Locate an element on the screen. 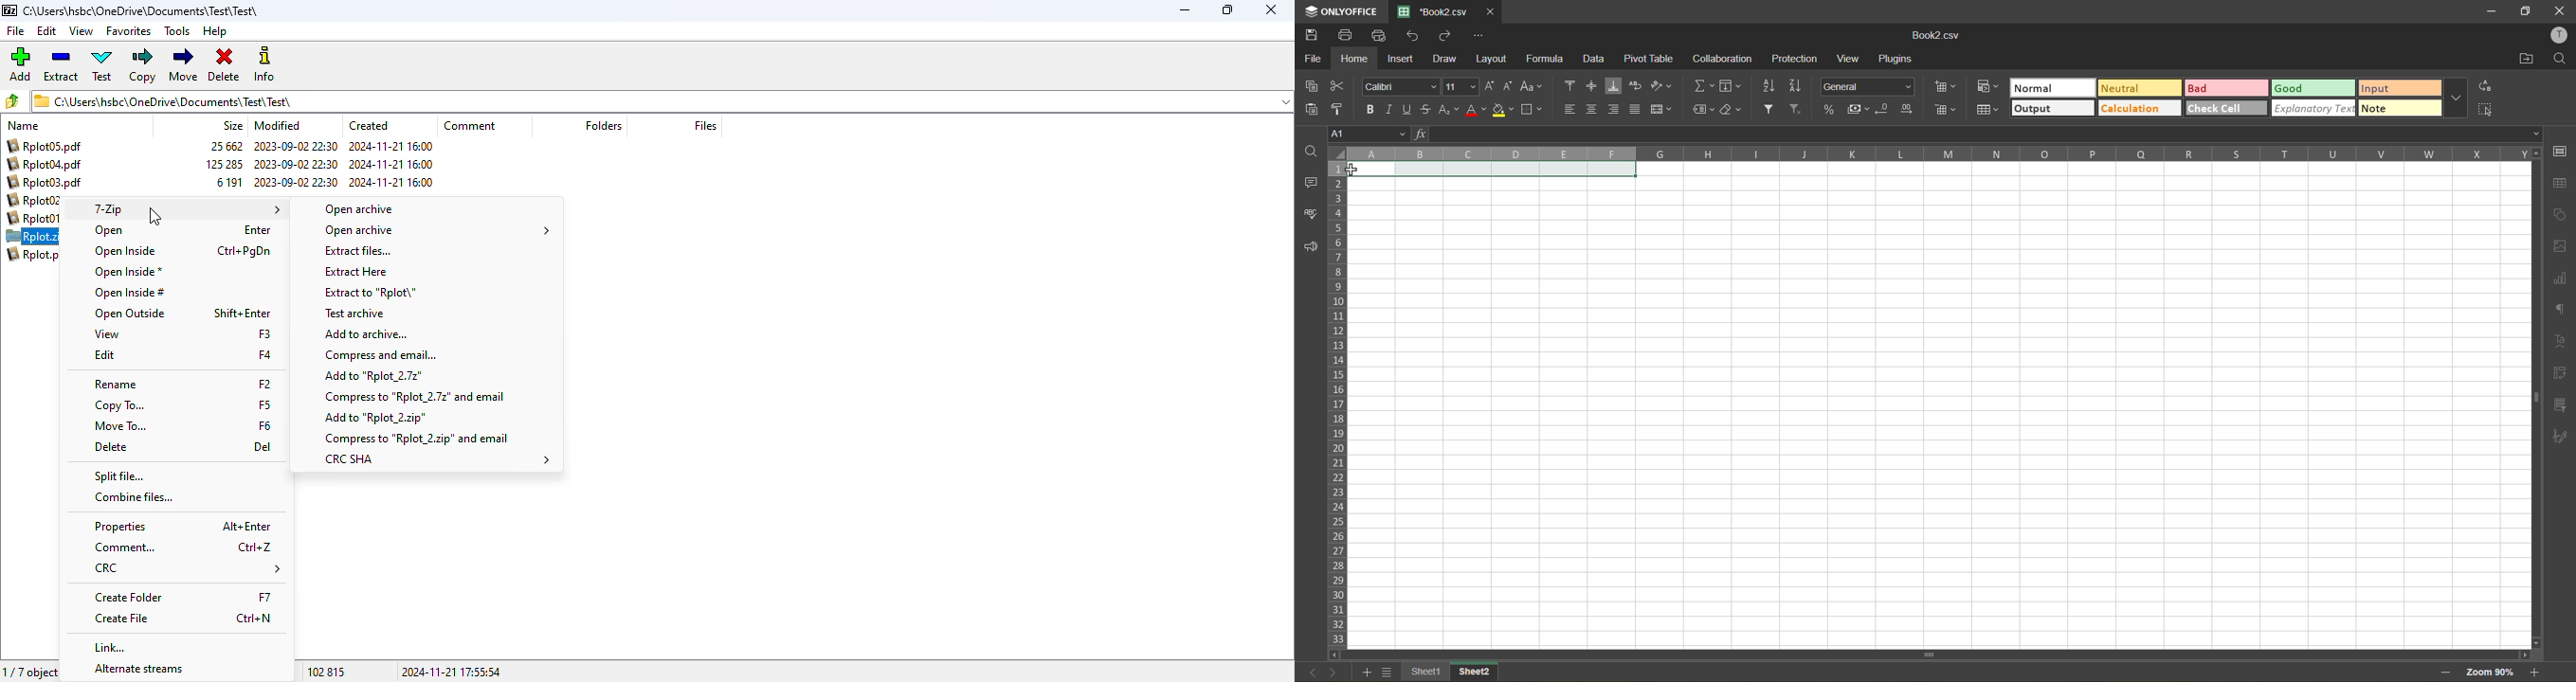 Image resolution: width=2576 pixels, height=700 pixels. F4 is located at coordinates (265, 354).